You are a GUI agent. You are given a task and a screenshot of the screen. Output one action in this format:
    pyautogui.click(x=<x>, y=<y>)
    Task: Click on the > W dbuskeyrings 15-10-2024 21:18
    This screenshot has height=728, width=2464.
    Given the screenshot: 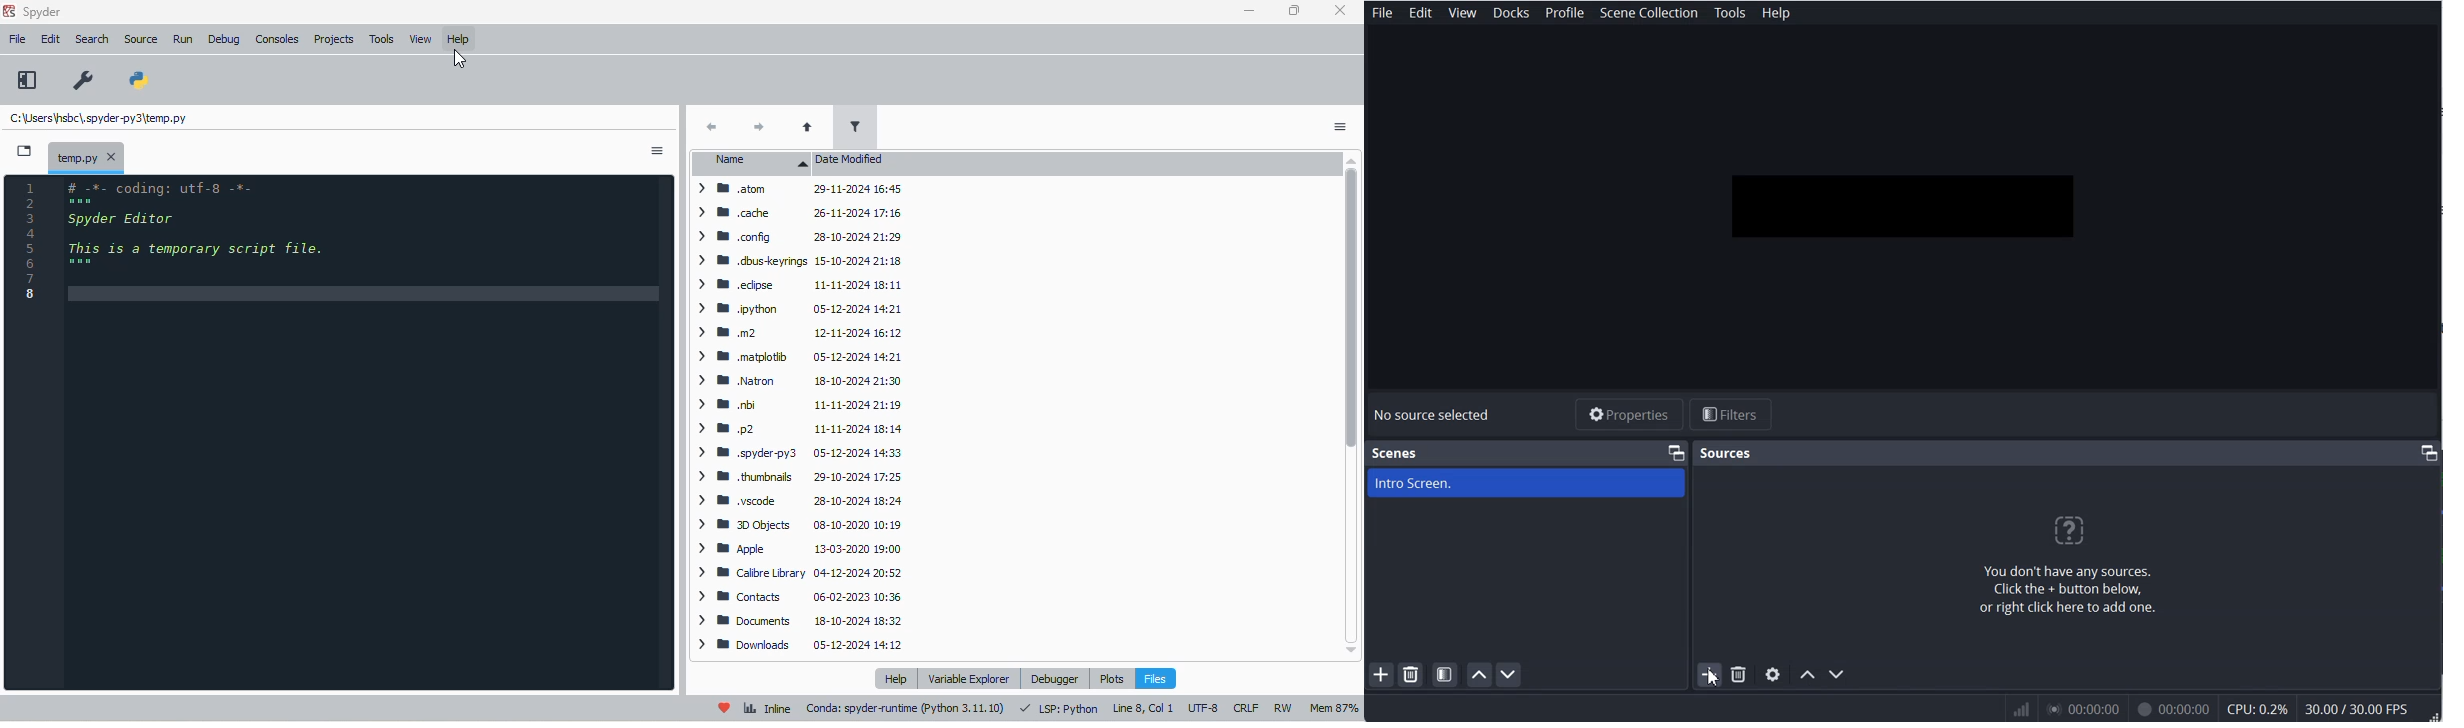 What is the action you would take?
    pyautogui.click(x=799, y=261)
    